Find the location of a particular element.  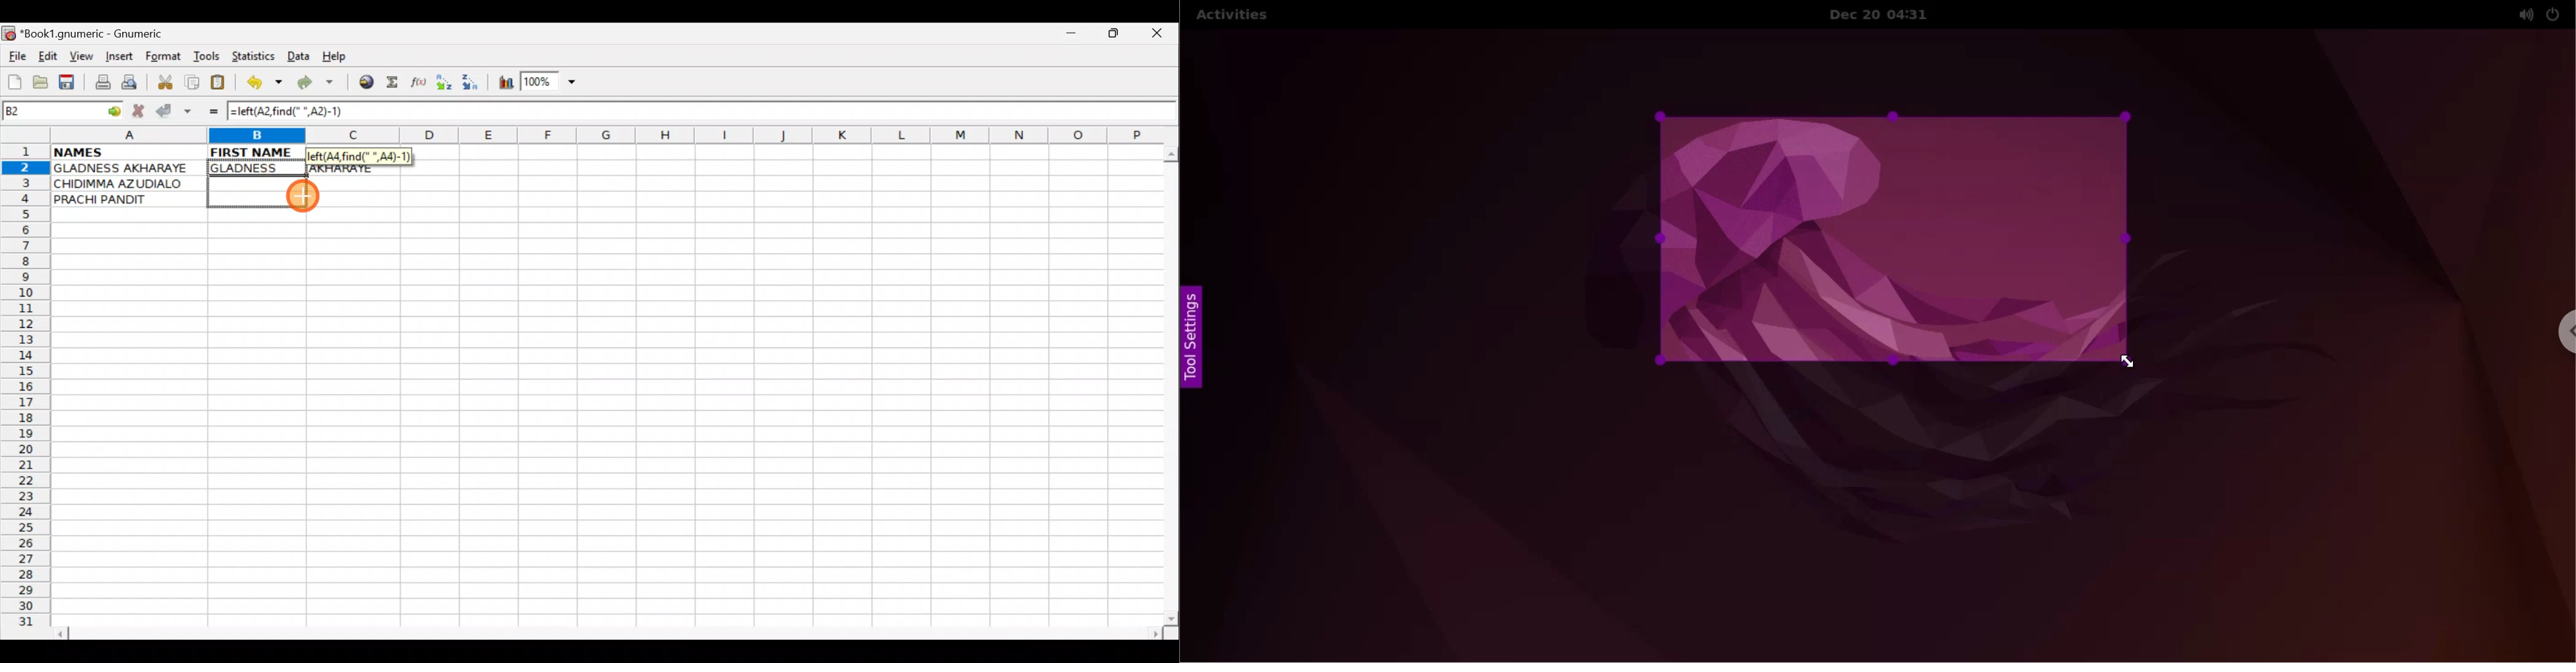

*Book1.gnumeric - Gnumeric is located at coordinates (103, 34).